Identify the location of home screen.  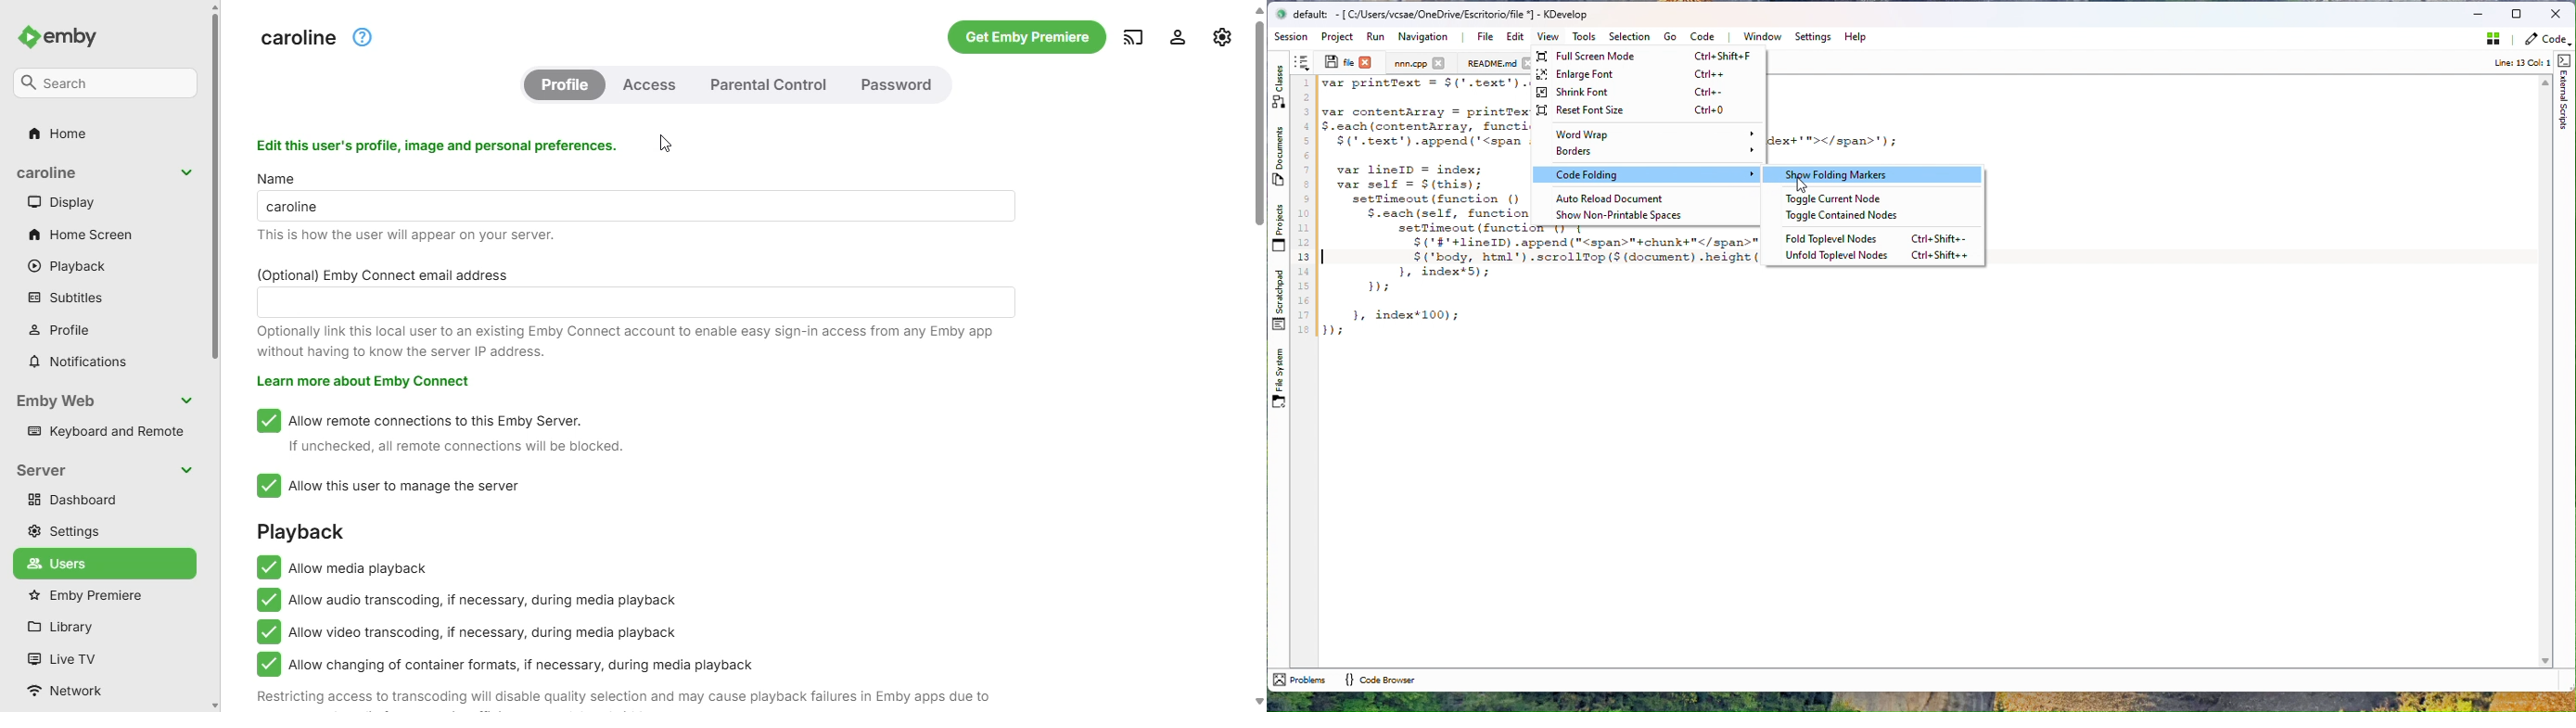
(81, 235).